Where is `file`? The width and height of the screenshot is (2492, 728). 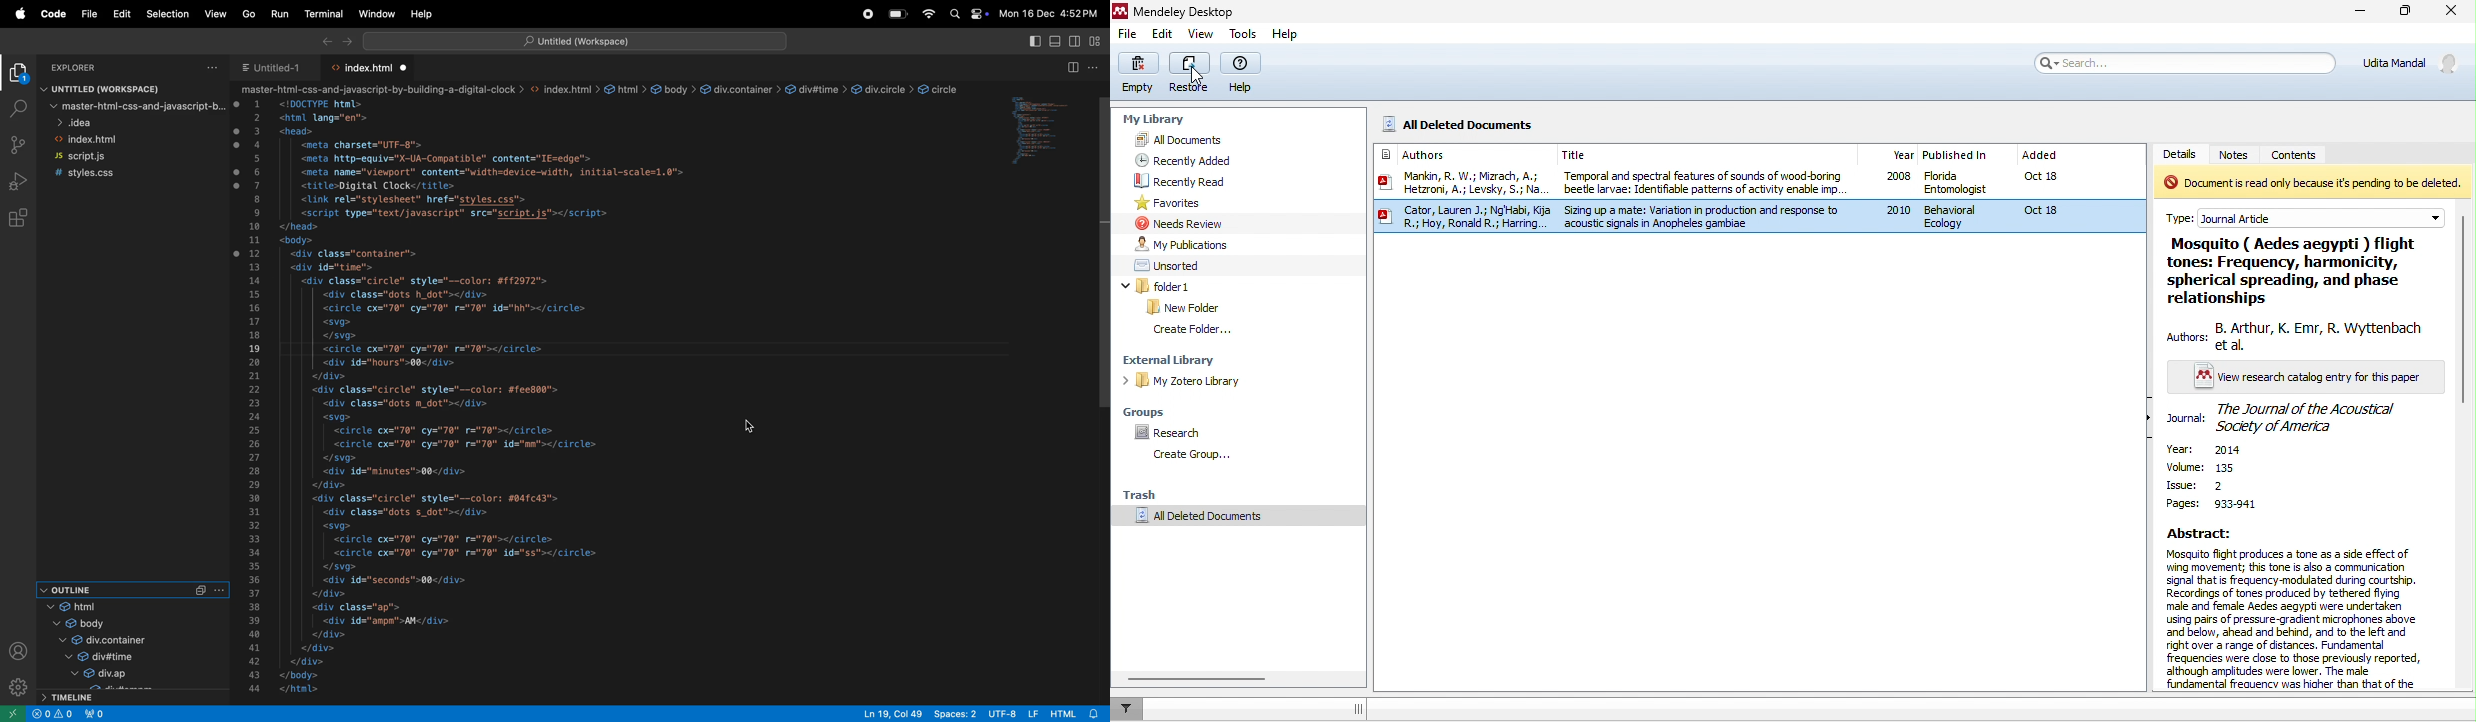 file is located at coordinates (85, 11).